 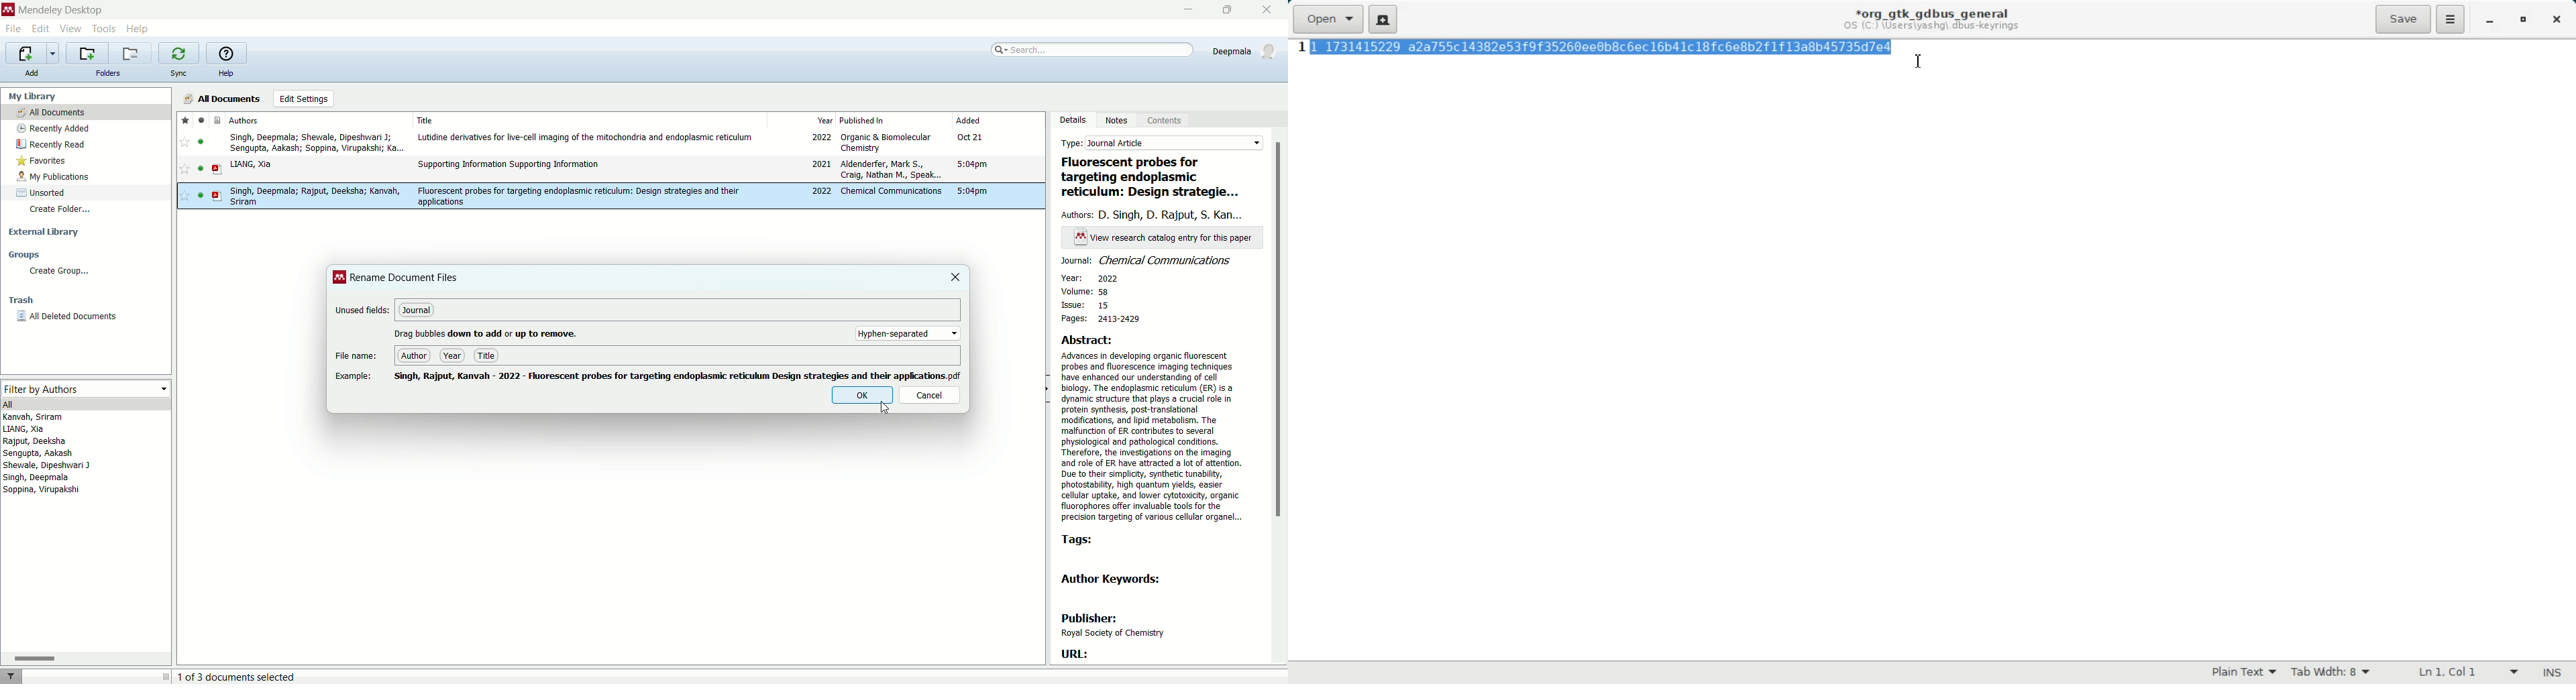 What do you see at coordinates (1090, 53) in the screenshot?
I see `search` at bounding box center [1090, 53].